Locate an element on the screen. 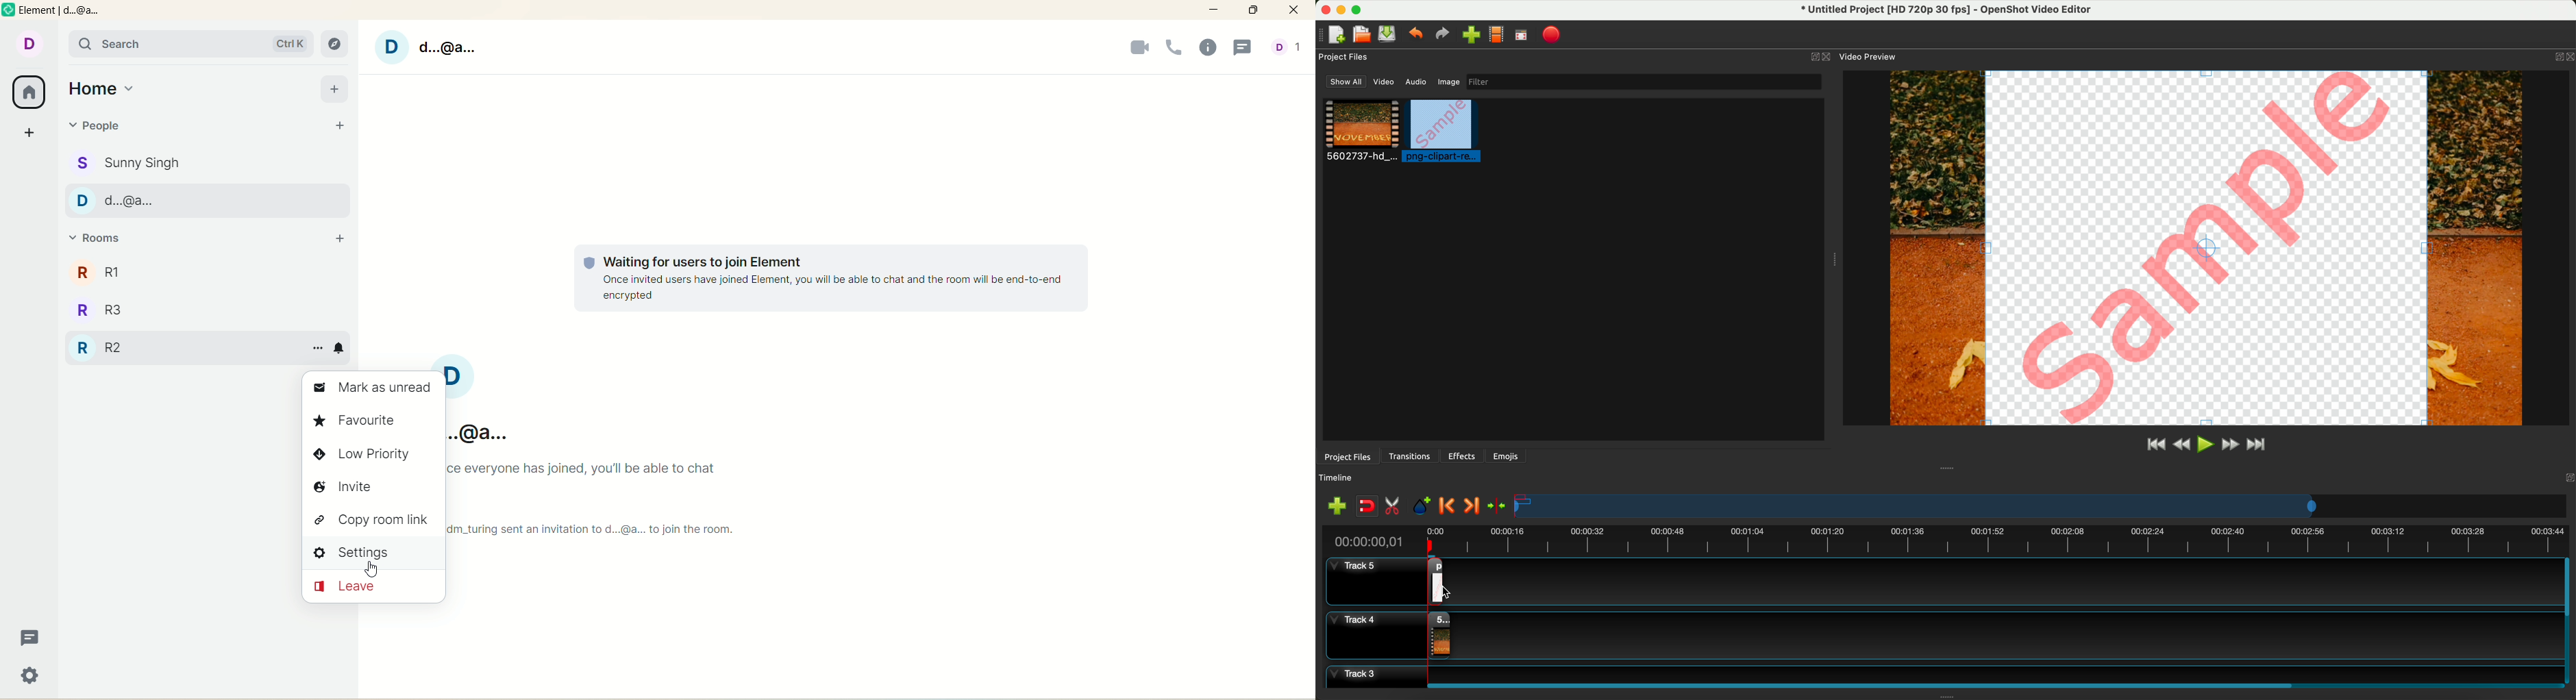 The width and height of the screenshot is (2576, 700). project files is located at coordinates (1345, 57).